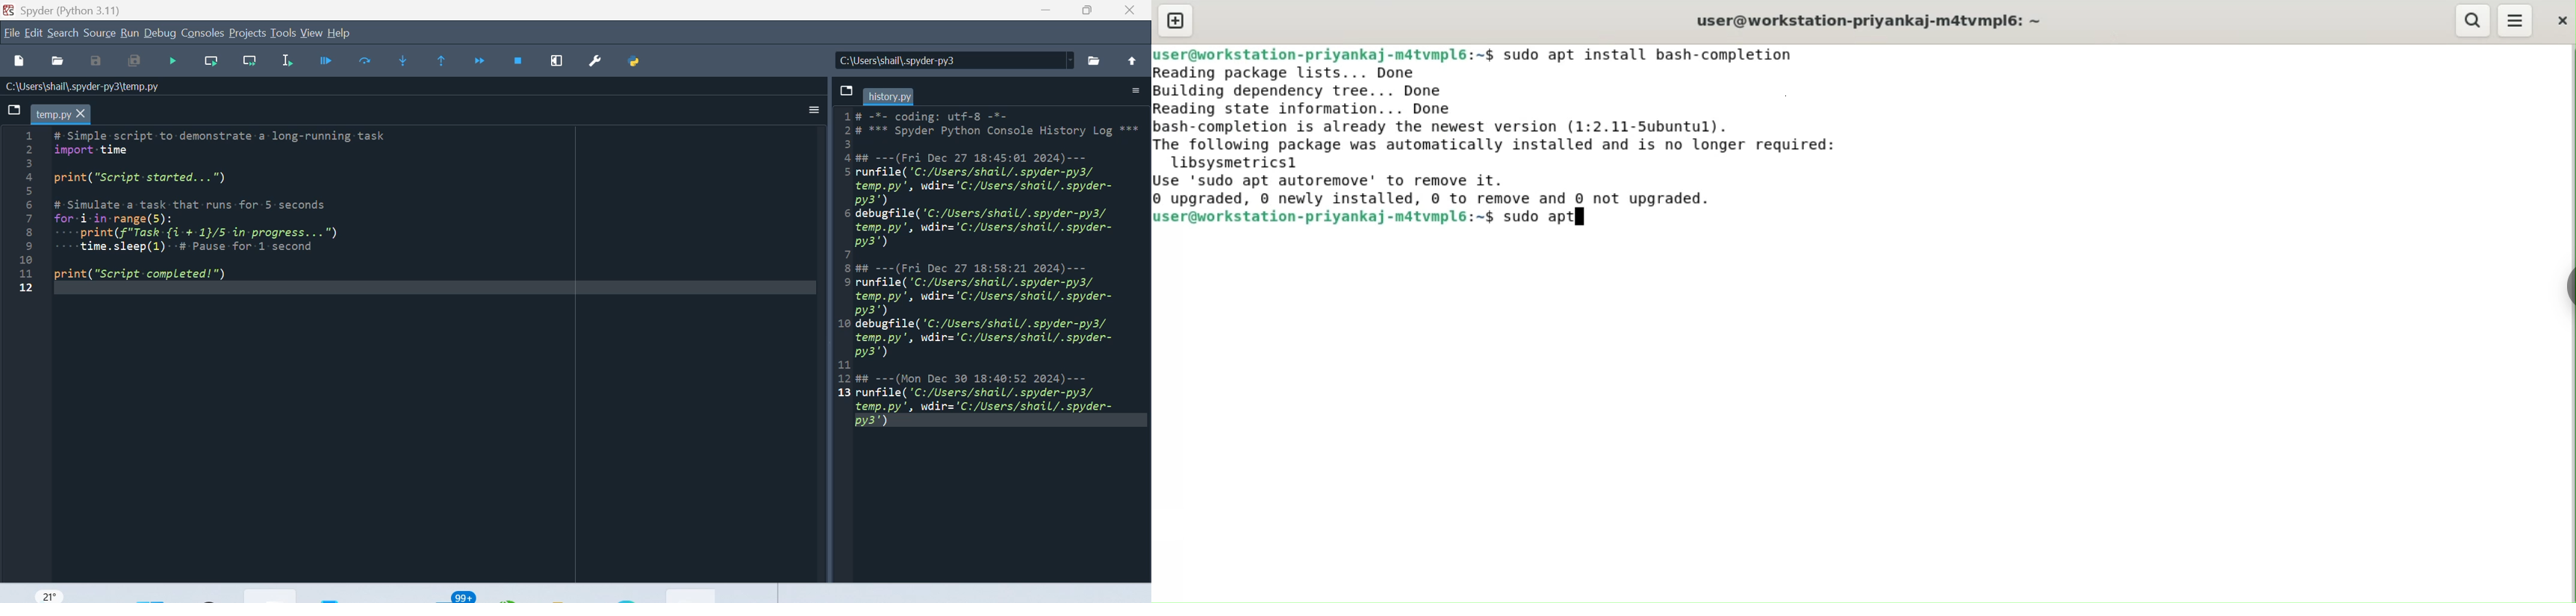  Describe the element at coordinates (1091, 14) in the screenshot. I see `Maximize` at that location.